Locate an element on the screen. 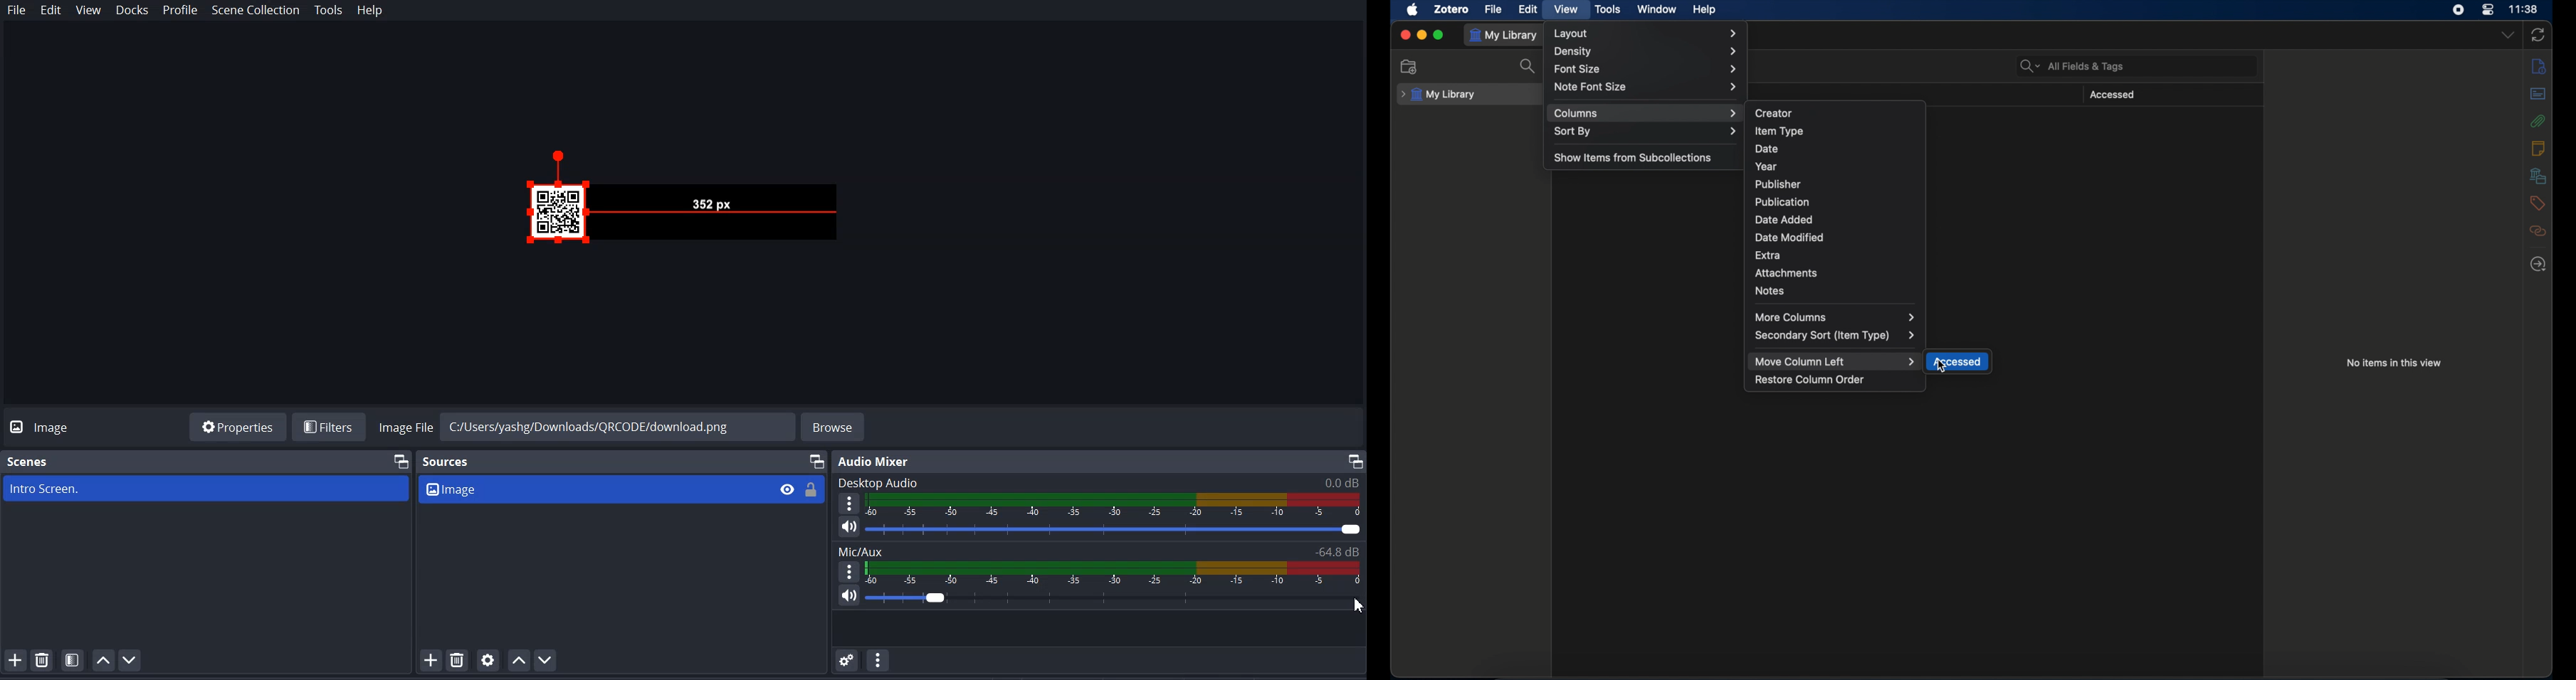  File Path address is located at coordinates (586, 425).